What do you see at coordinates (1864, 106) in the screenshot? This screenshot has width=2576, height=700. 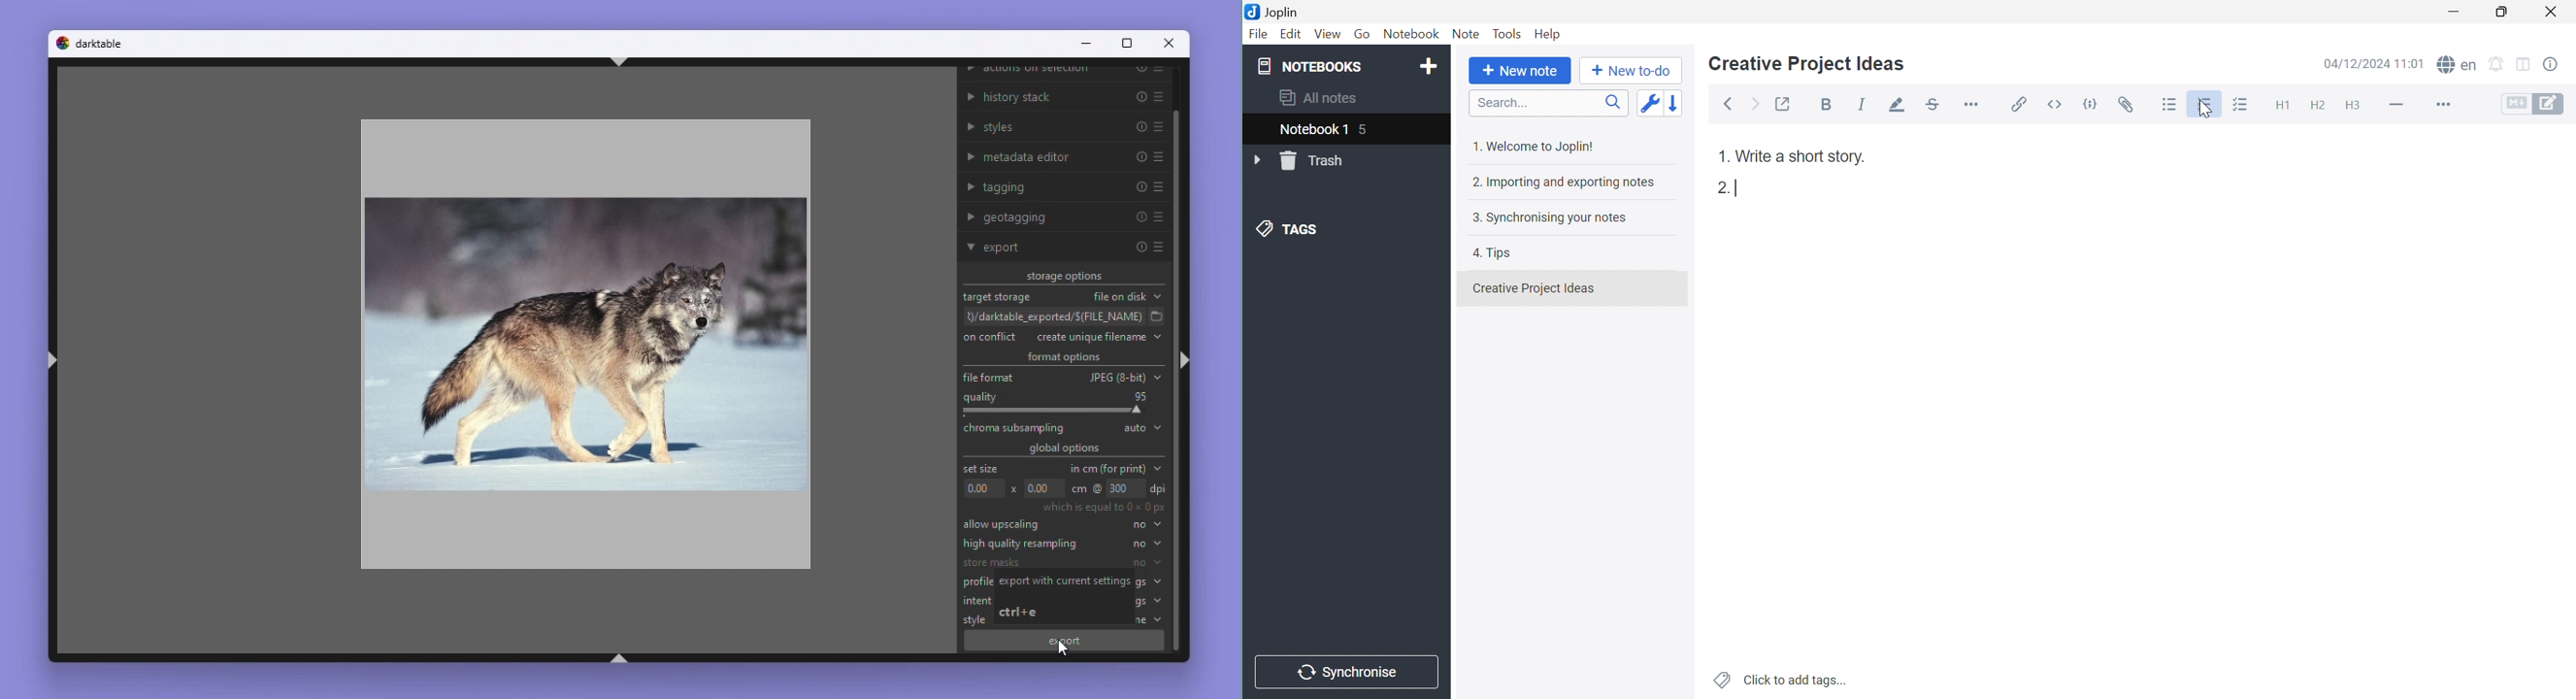 I see `Italic` at bounding box center [1864, 106].